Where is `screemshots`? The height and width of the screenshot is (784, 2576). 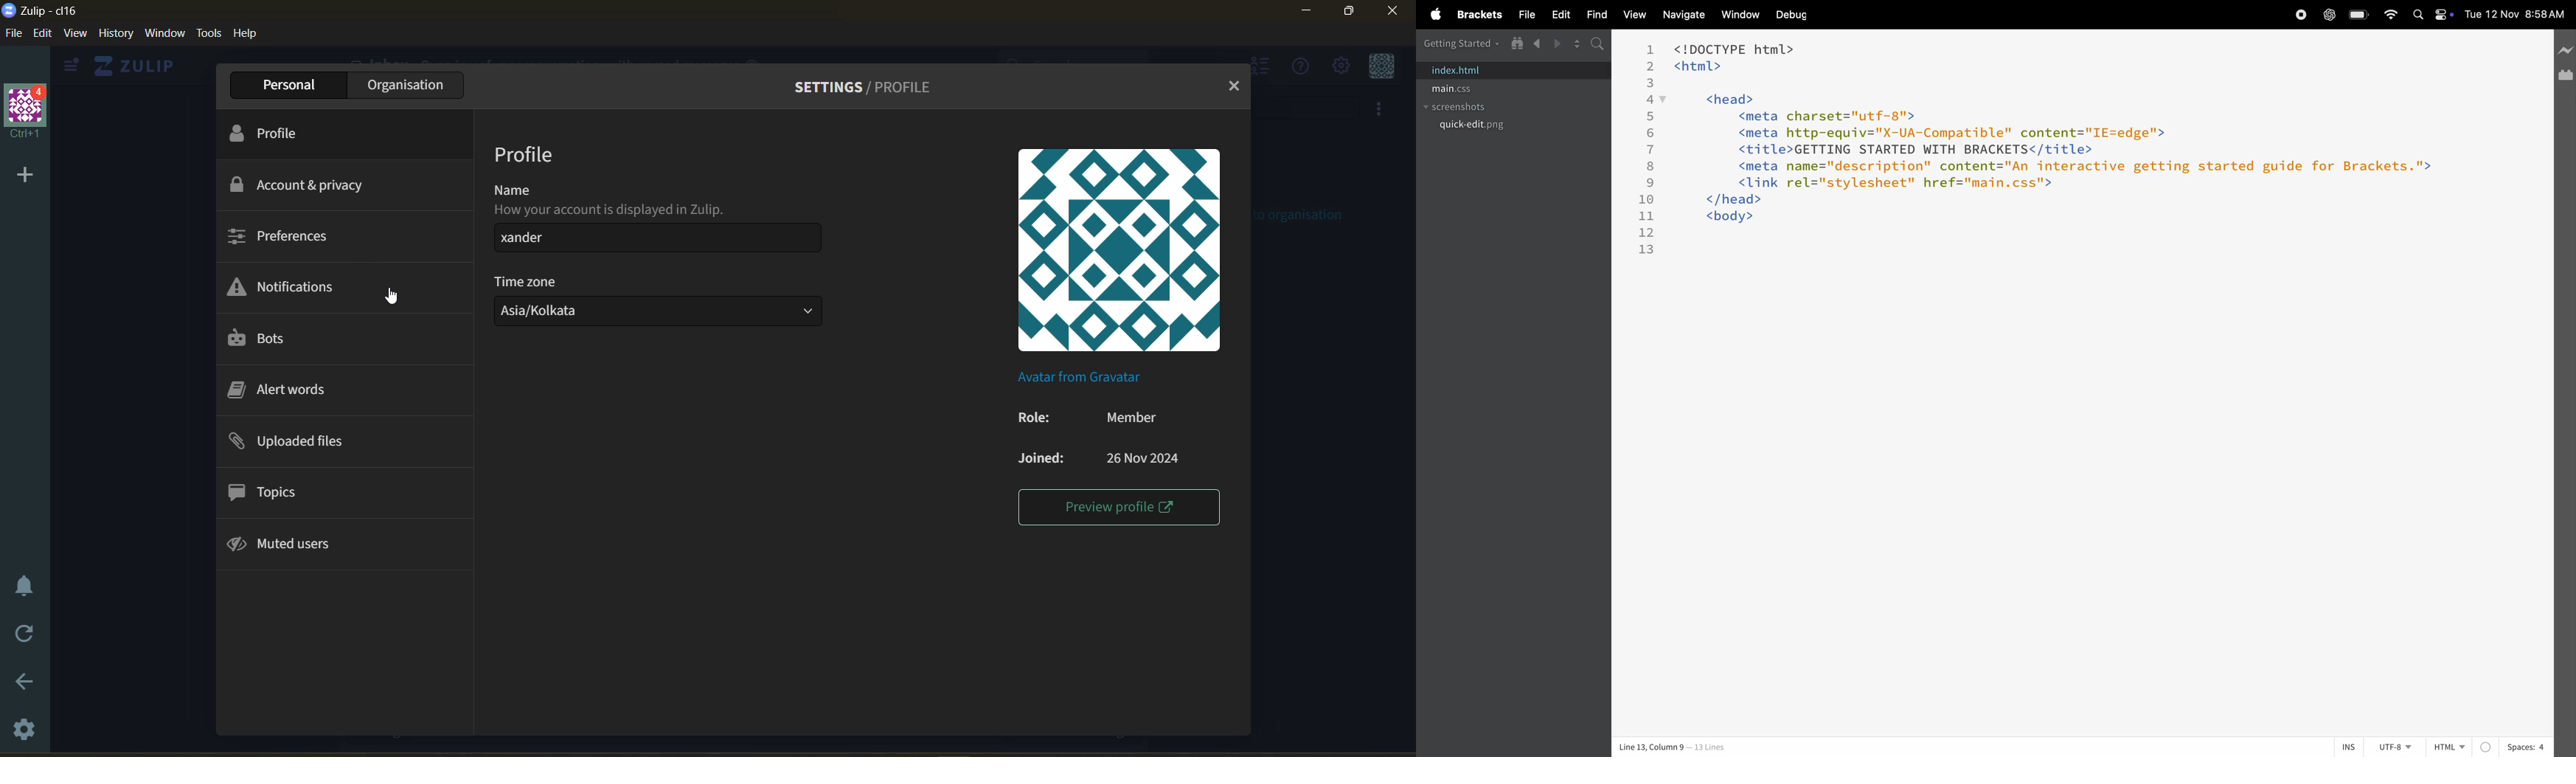
screemshots is located at coordinates (1475, 108).